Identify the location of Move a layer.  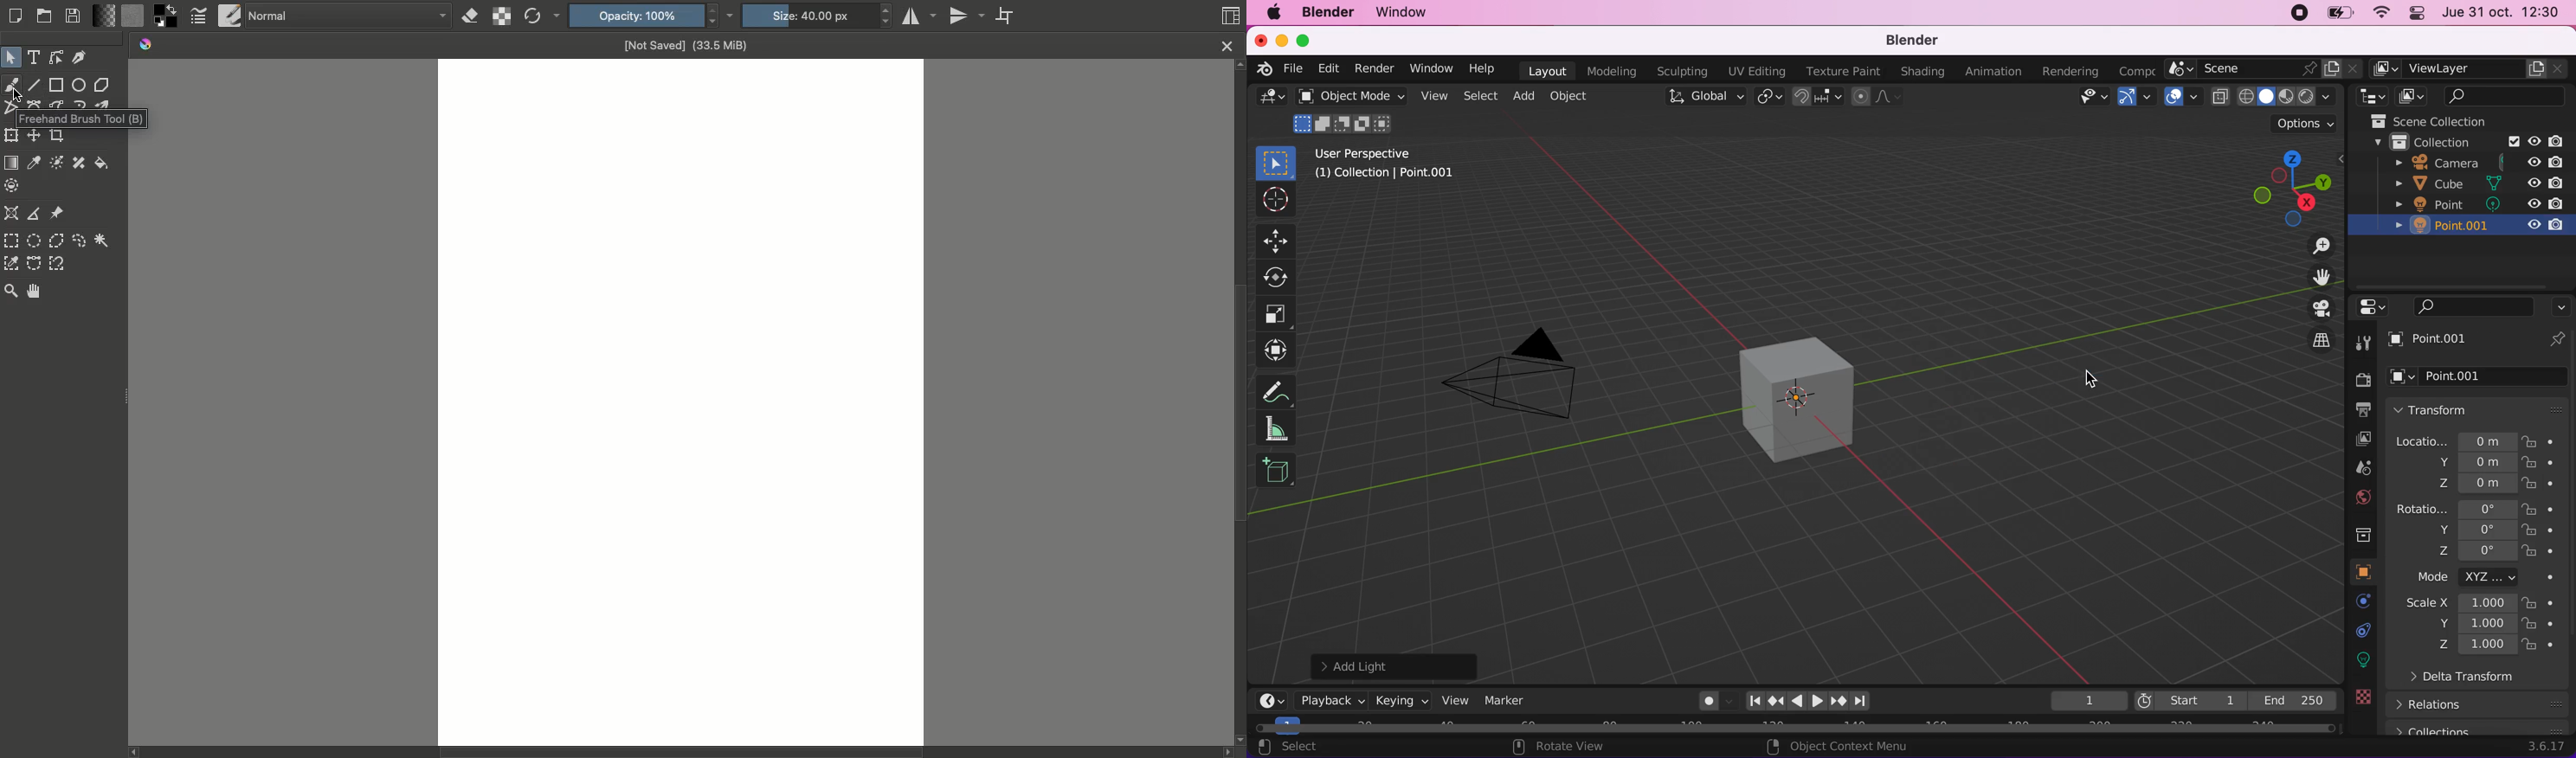
(35, 136).